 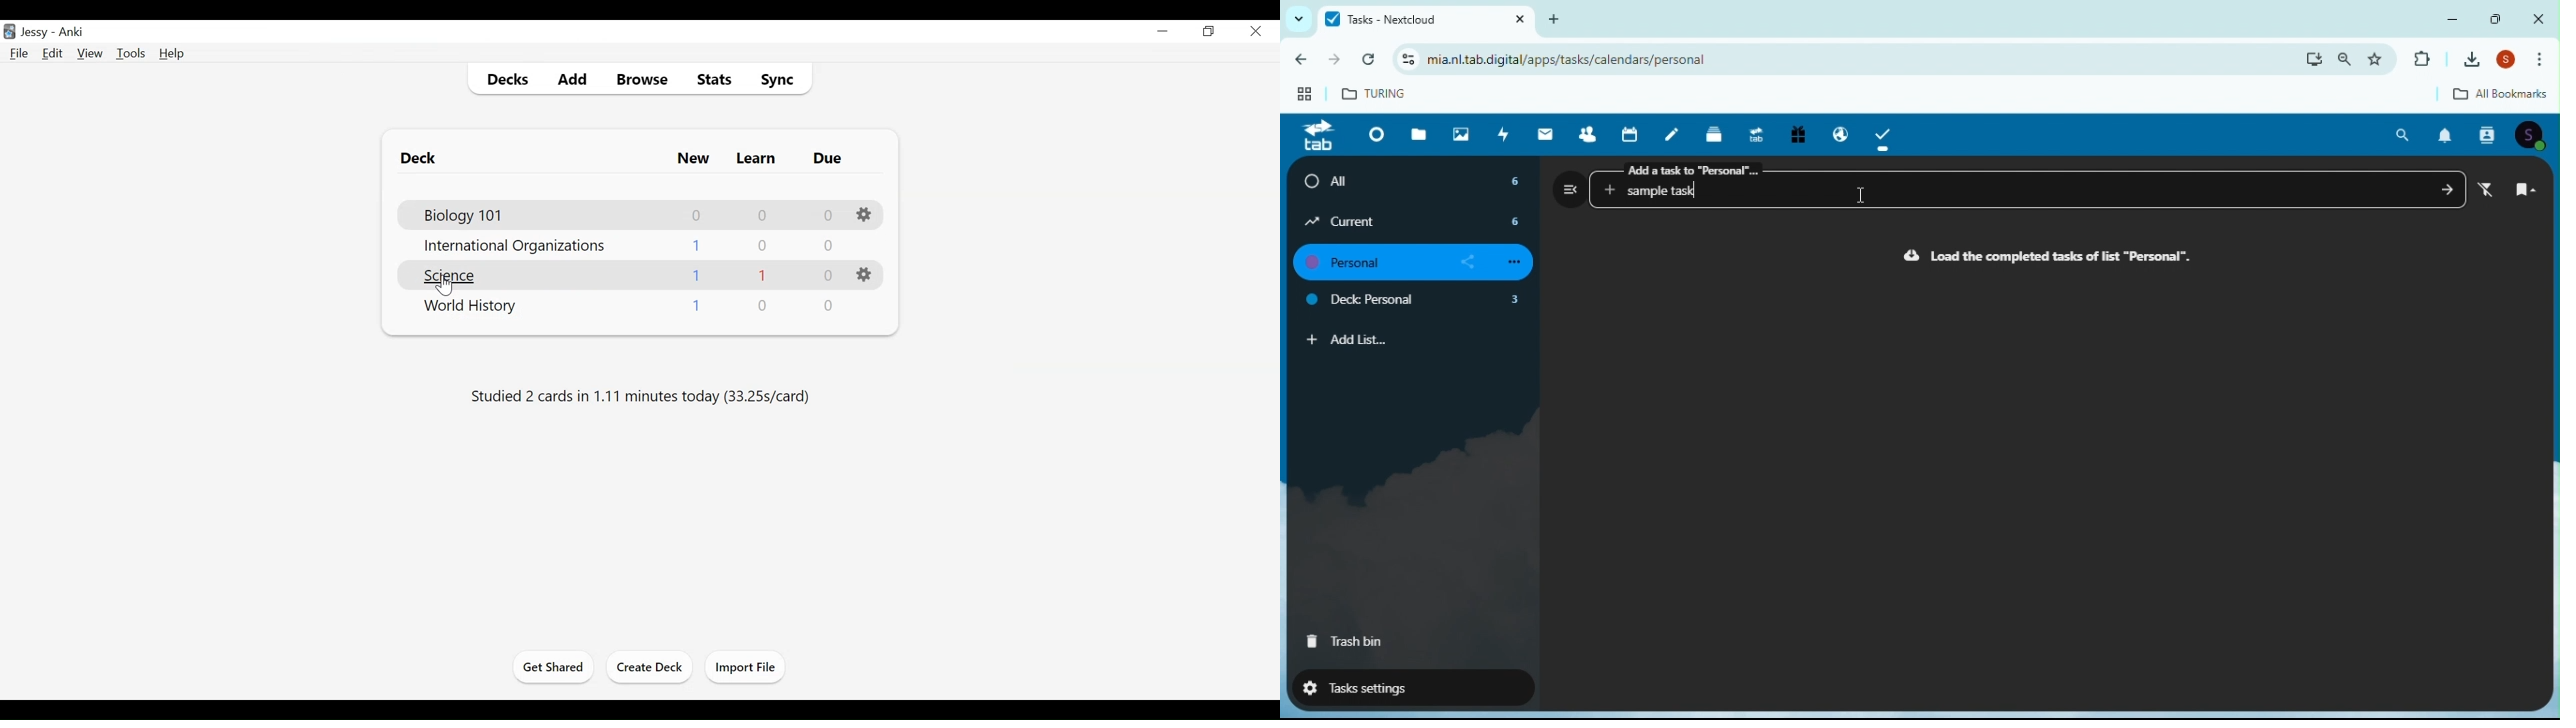 What do you see at coordinates (1301, 98) in the screenshot?
I see `web` at bounding box center [1301, 98].